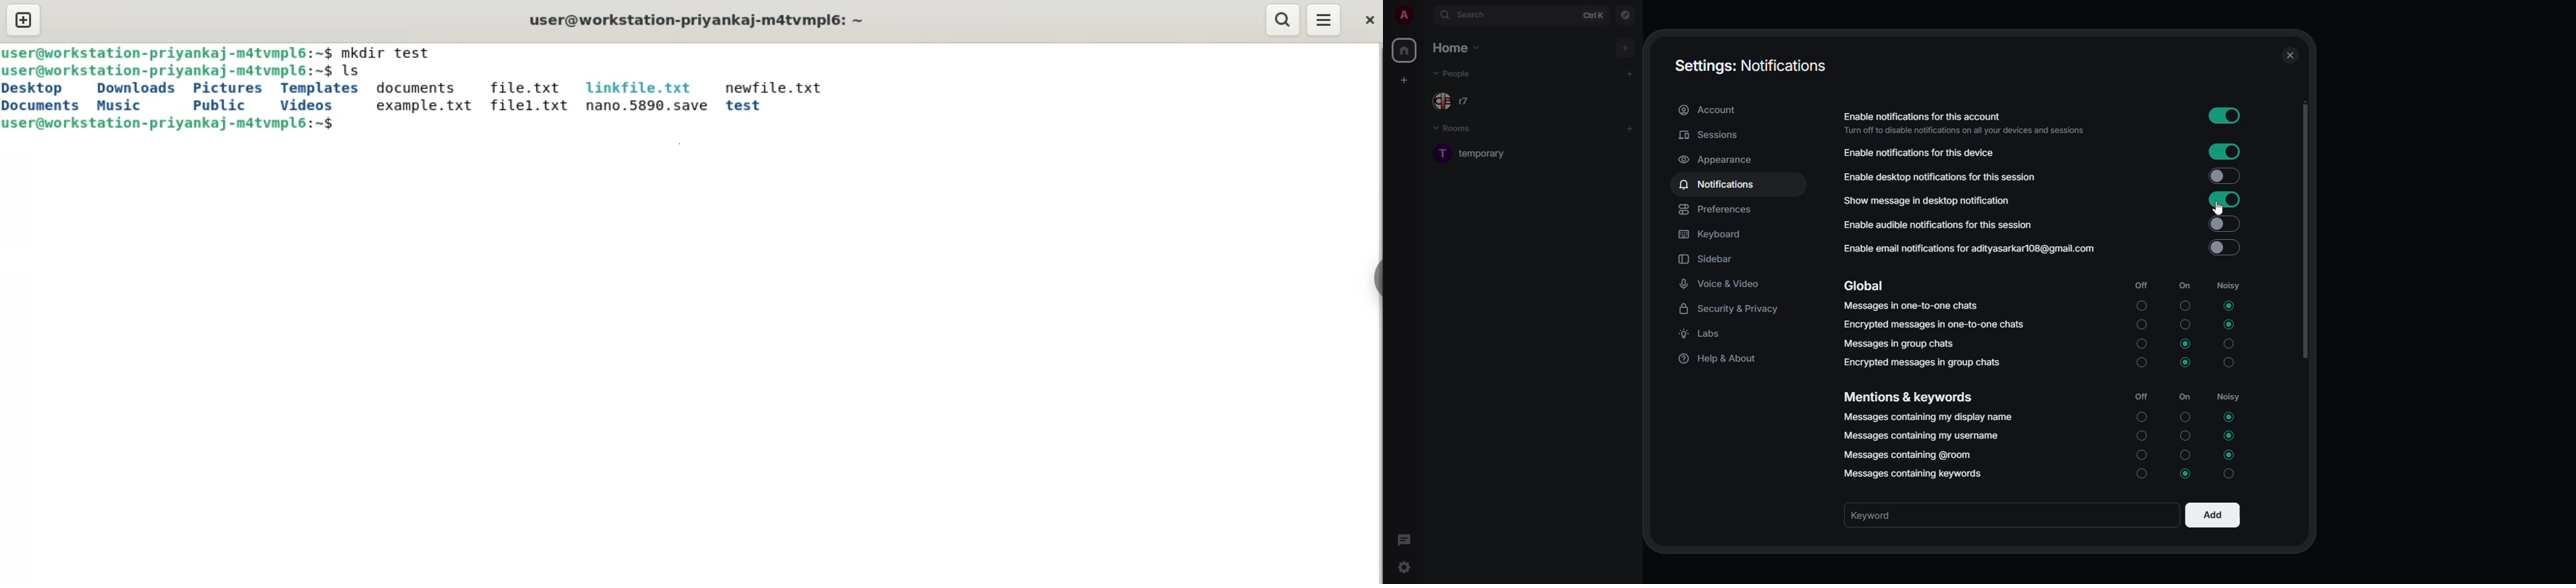 This screenshot has width=2576, height=588. I want to click on add, so click(1628, 73).